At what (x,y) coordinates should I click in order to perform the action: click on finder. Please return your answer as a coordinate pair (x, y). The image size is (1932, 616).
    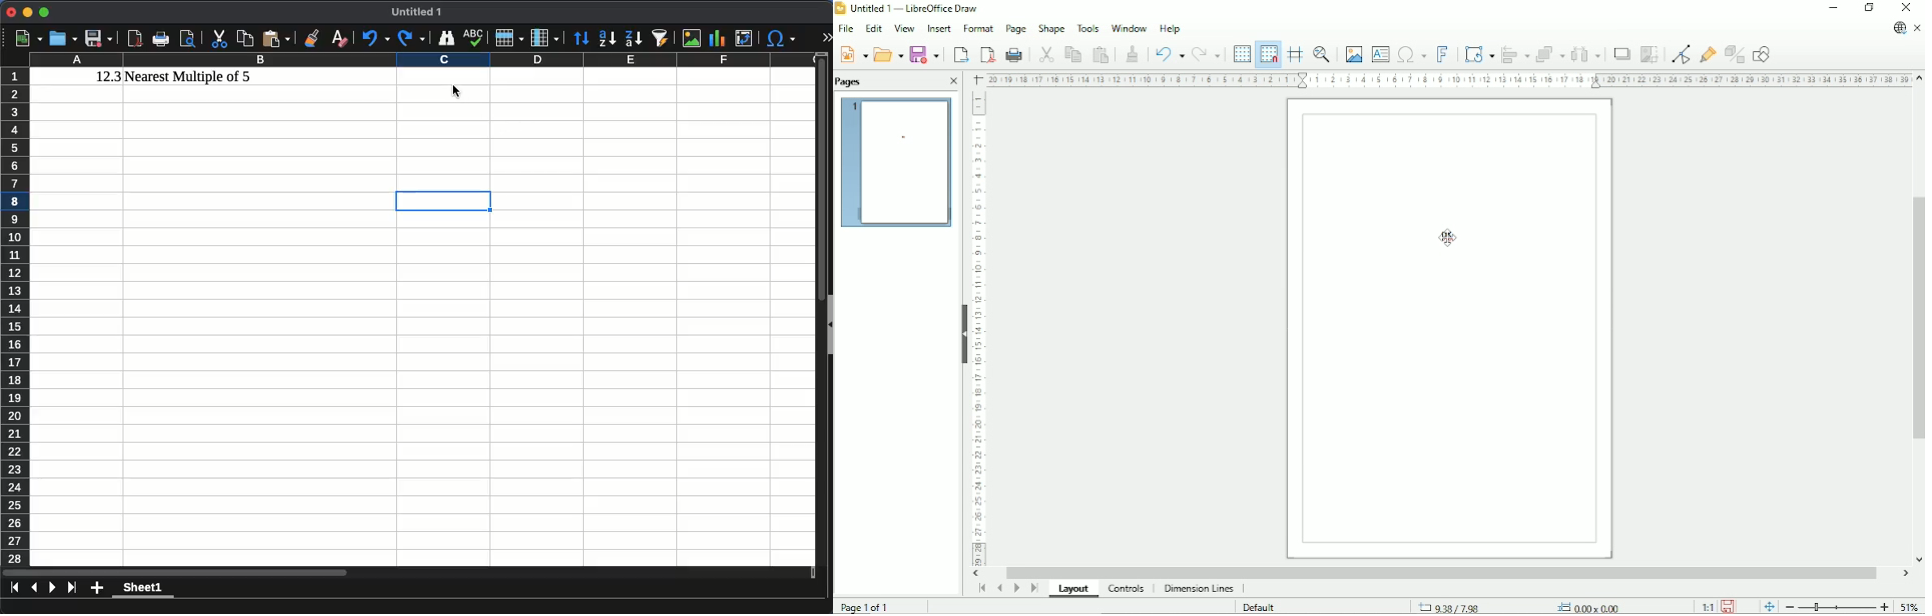
    Looking at the image, I should click on (447, 38).